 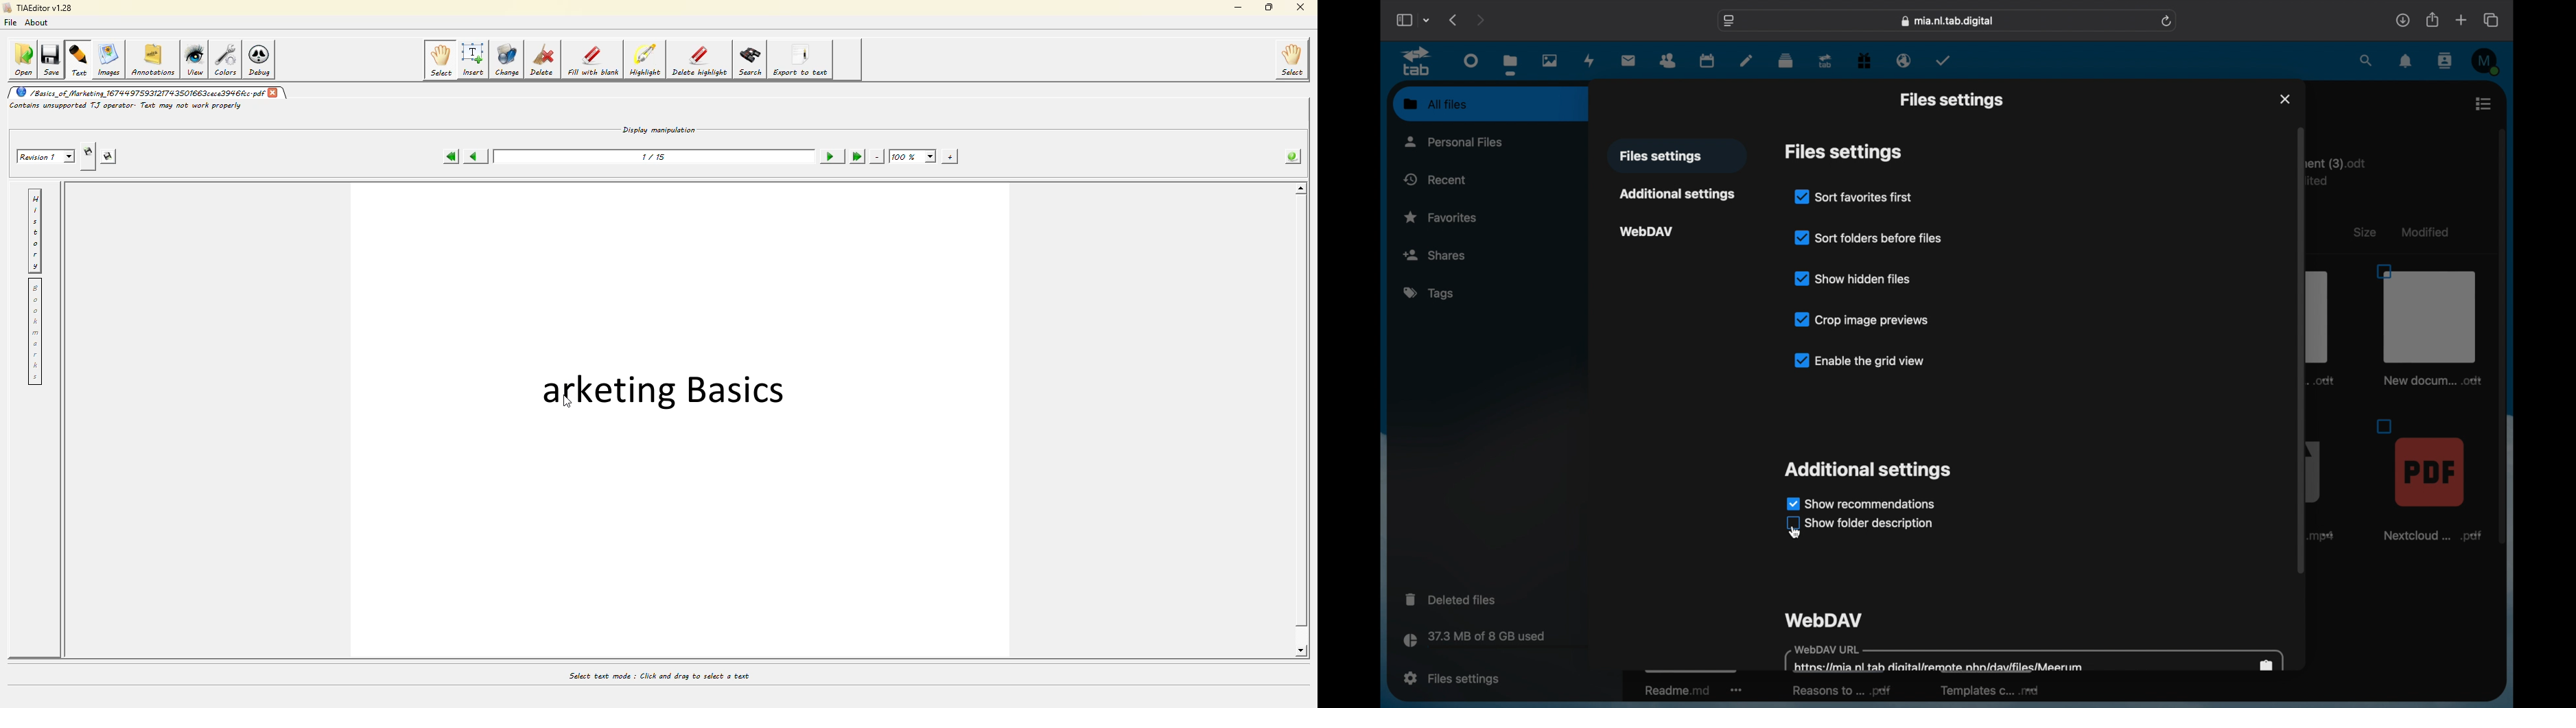 I want to click on personal files, so click(x=1454, y=142).